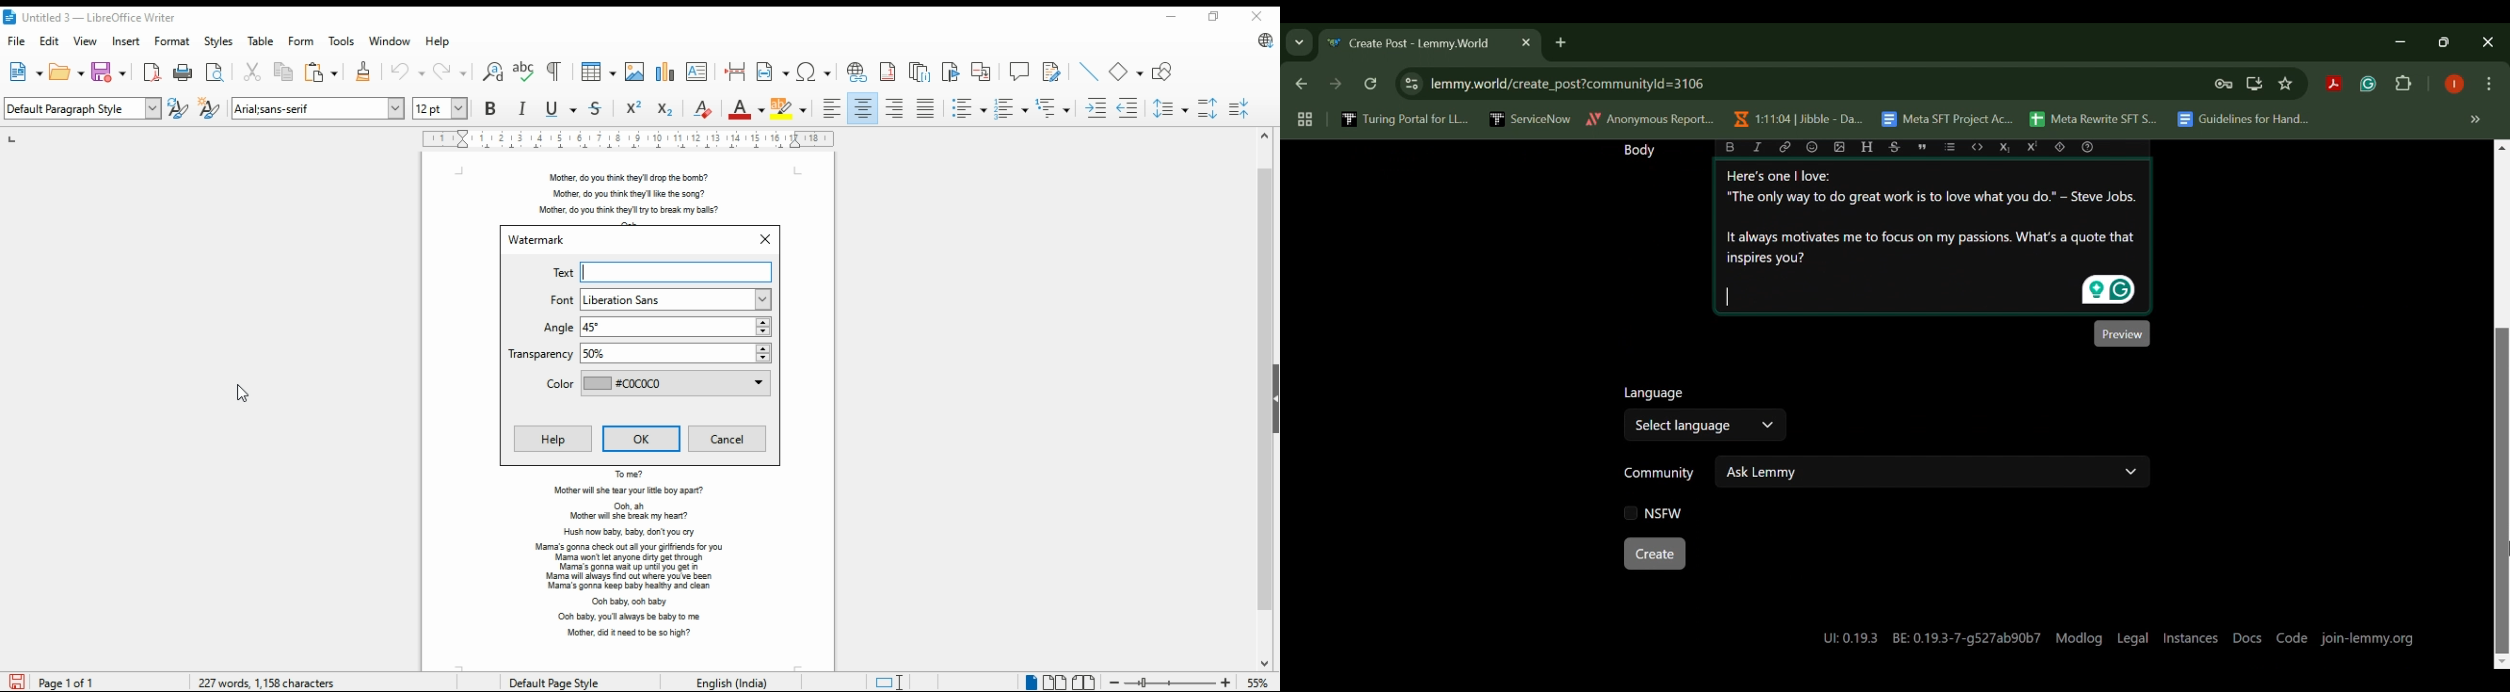  Describe the element at coordinates (542, 241) in the screenshot. I see `watermark window` at that location.